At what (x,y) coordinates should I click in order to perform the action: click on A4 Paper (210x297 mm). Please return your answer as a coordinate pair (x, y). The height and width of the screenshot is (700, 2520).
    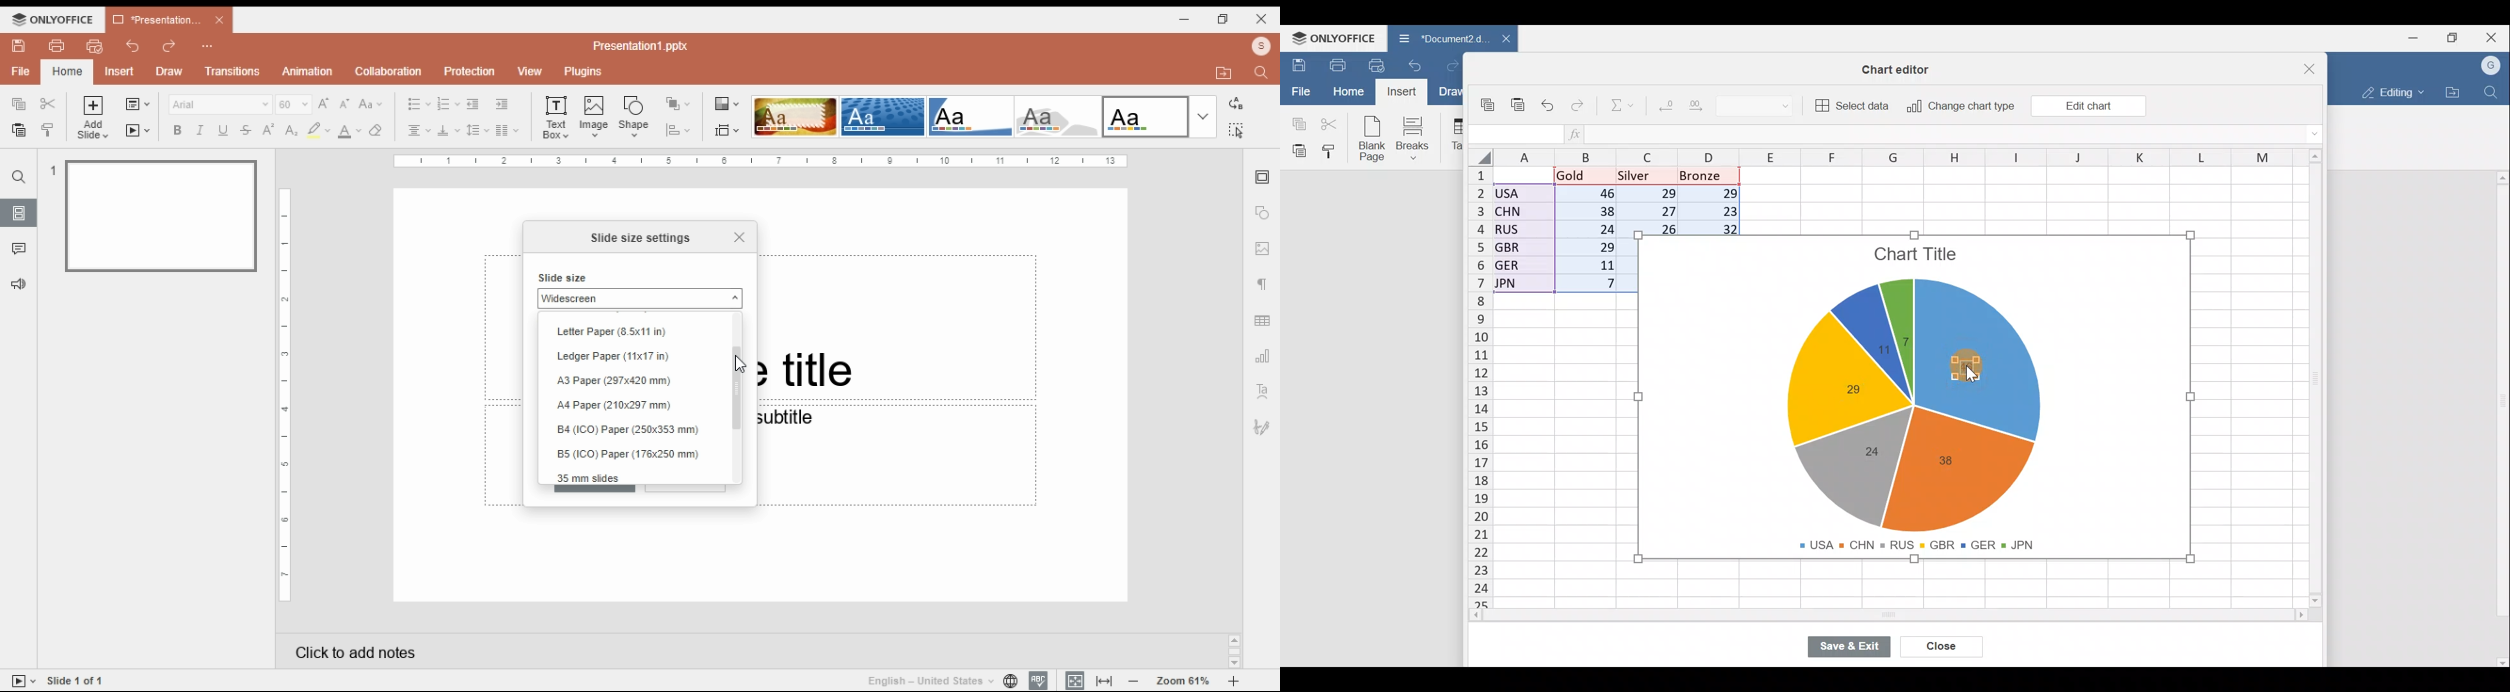
    Looking at the image, I should click on (618, 406).